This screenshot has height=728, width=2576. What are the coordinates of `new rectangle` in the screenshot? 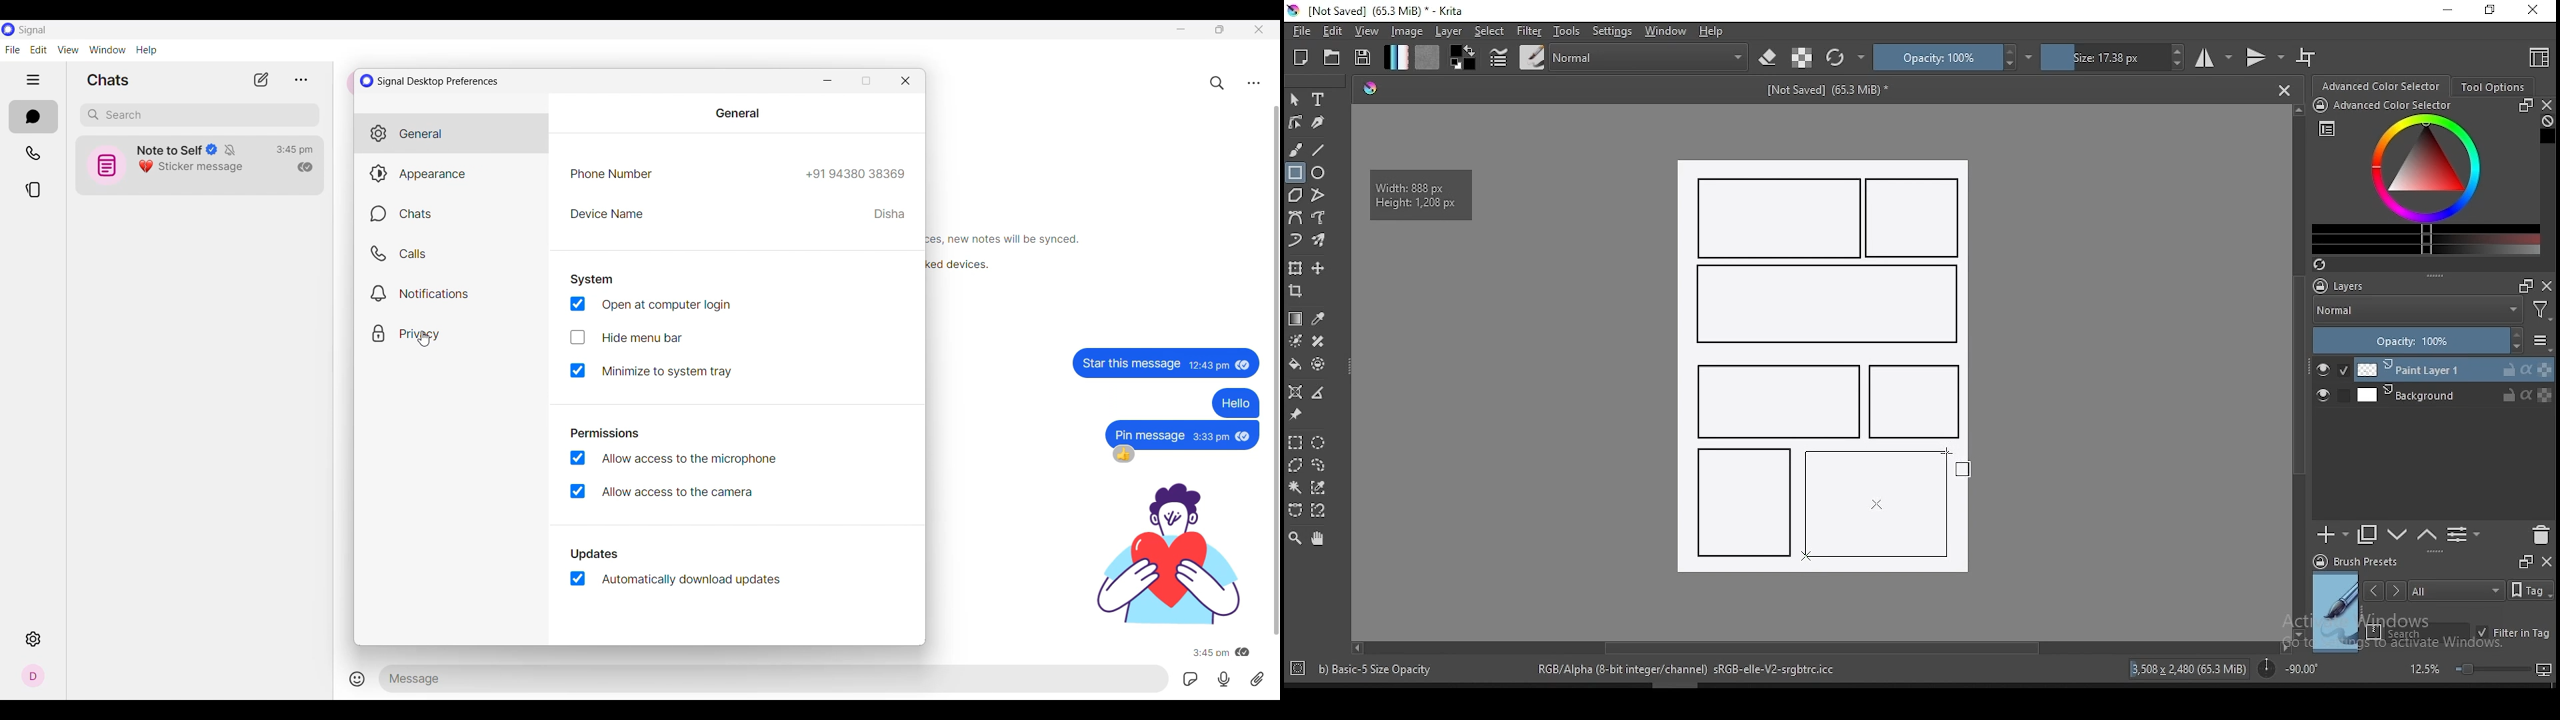 It's located at (1744, 500).